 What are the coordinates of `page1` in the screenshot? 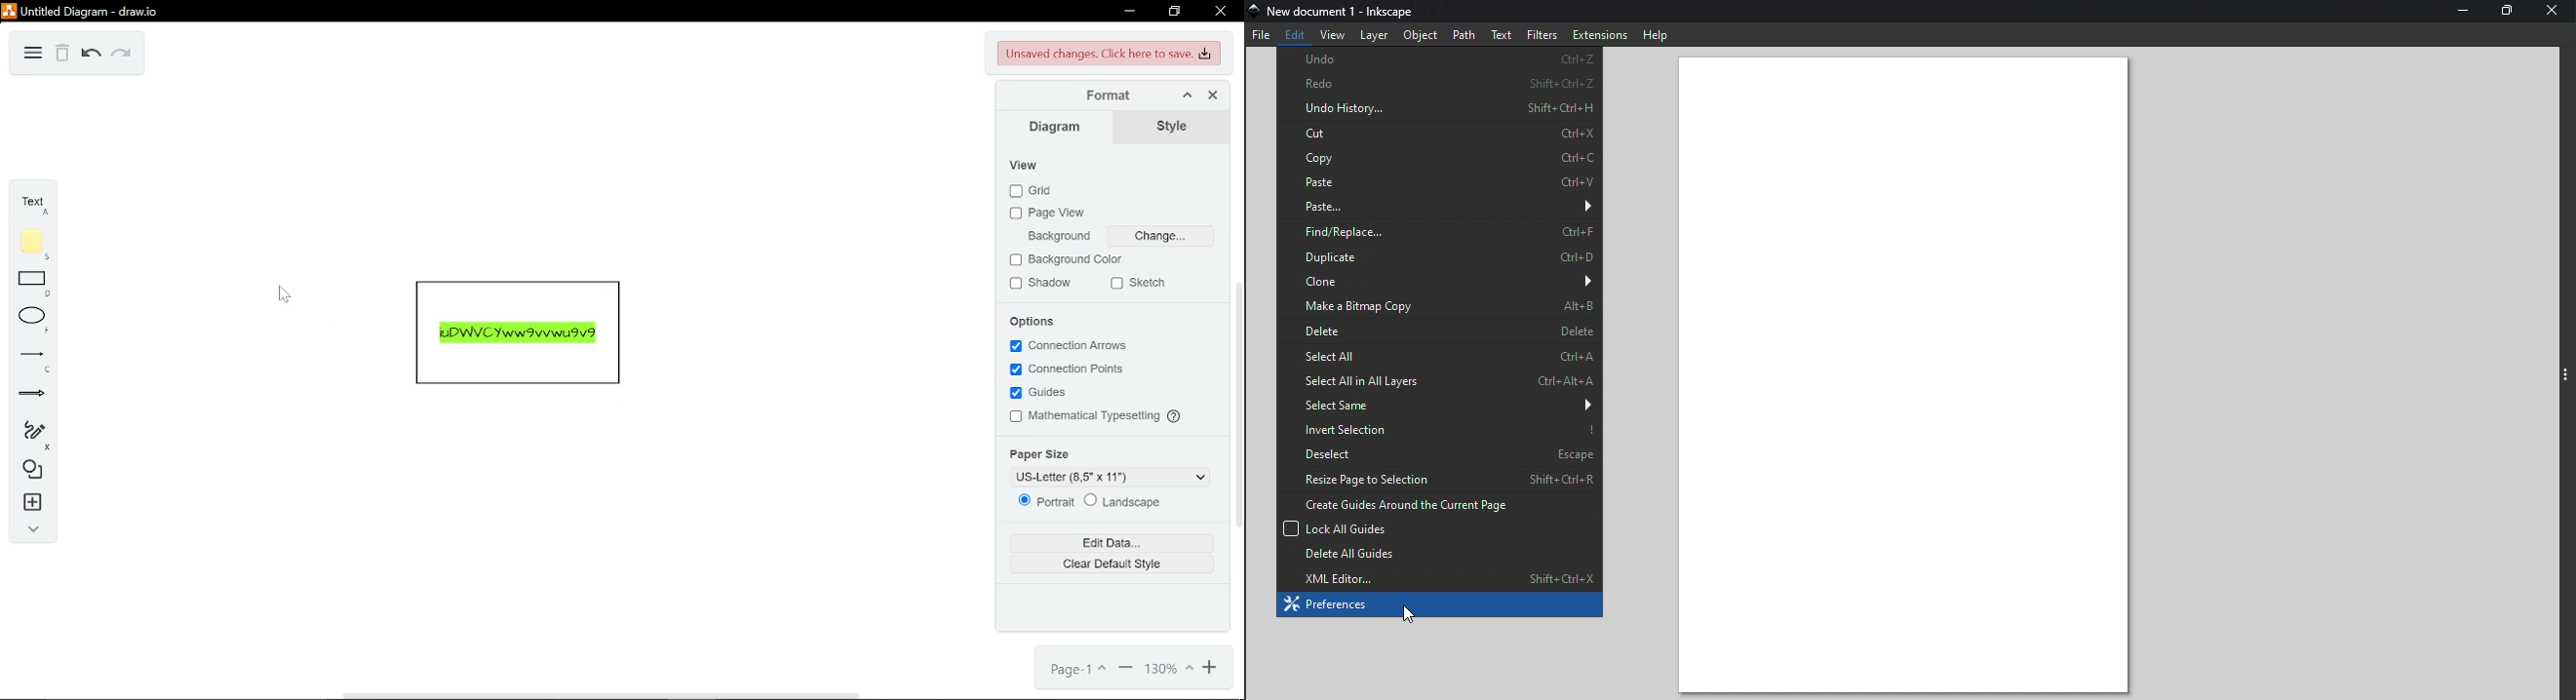 It's located at (1076, 670).